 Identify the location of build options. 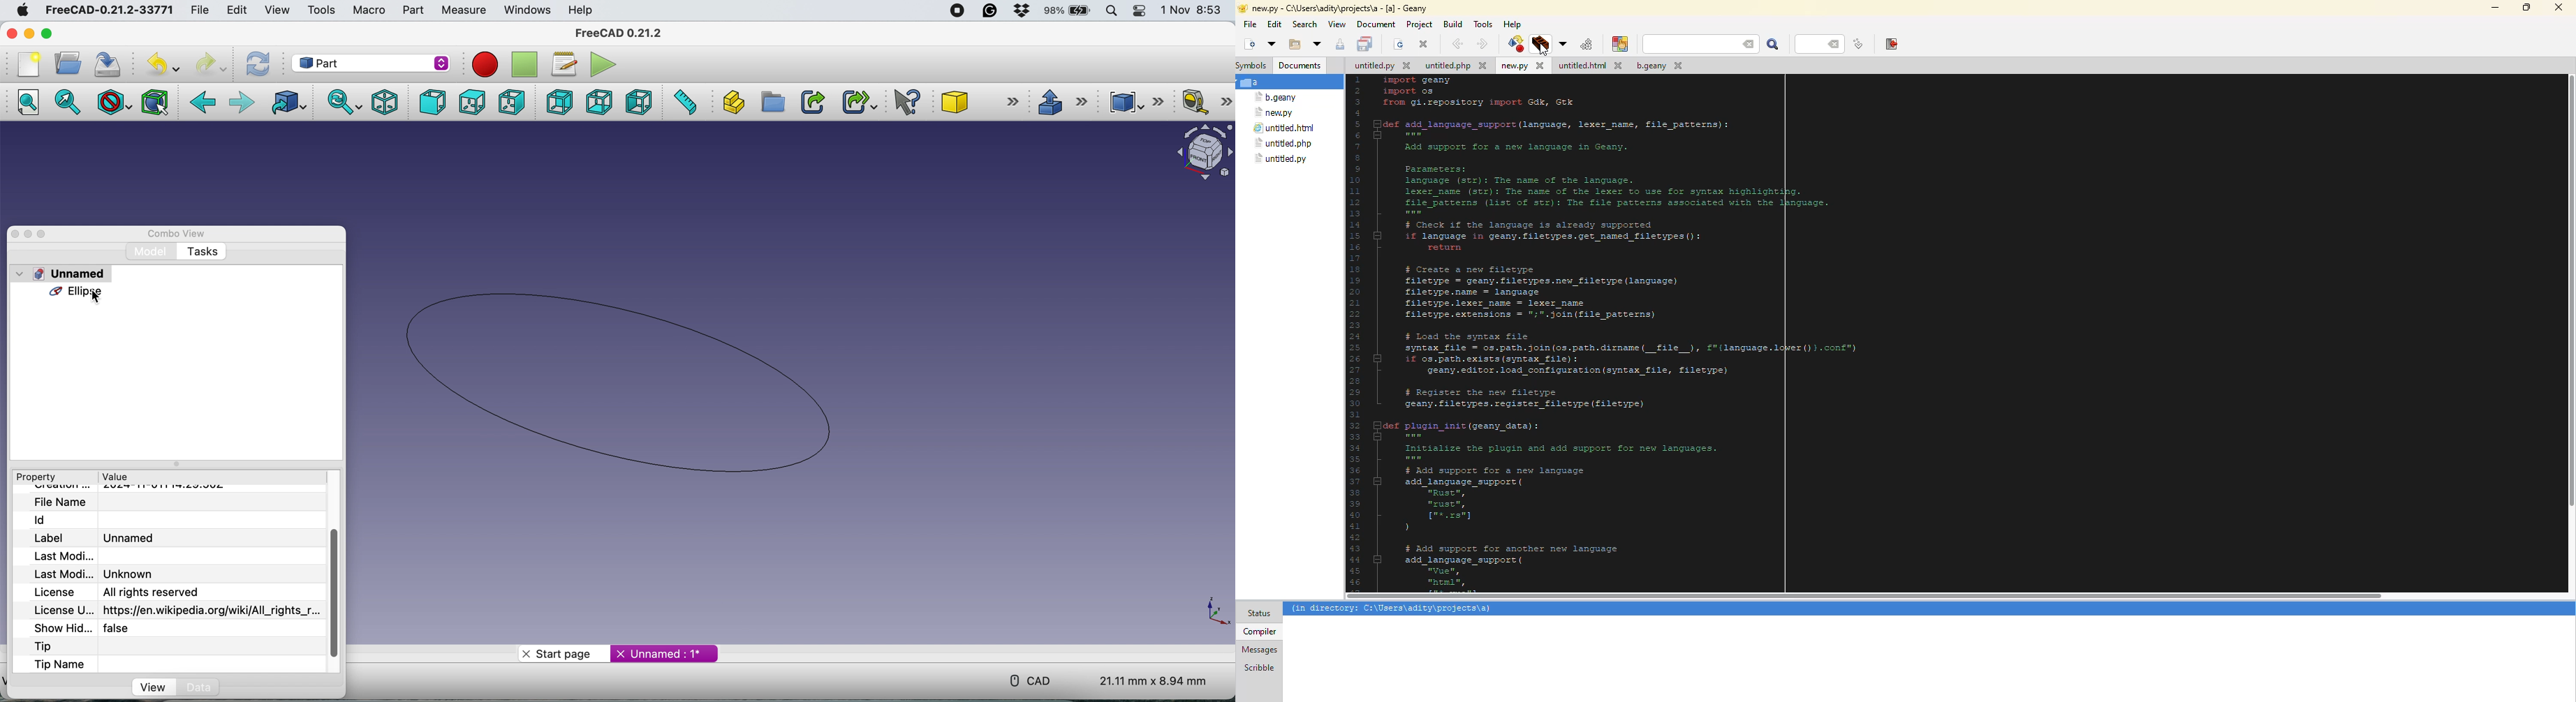
(1562, 43).